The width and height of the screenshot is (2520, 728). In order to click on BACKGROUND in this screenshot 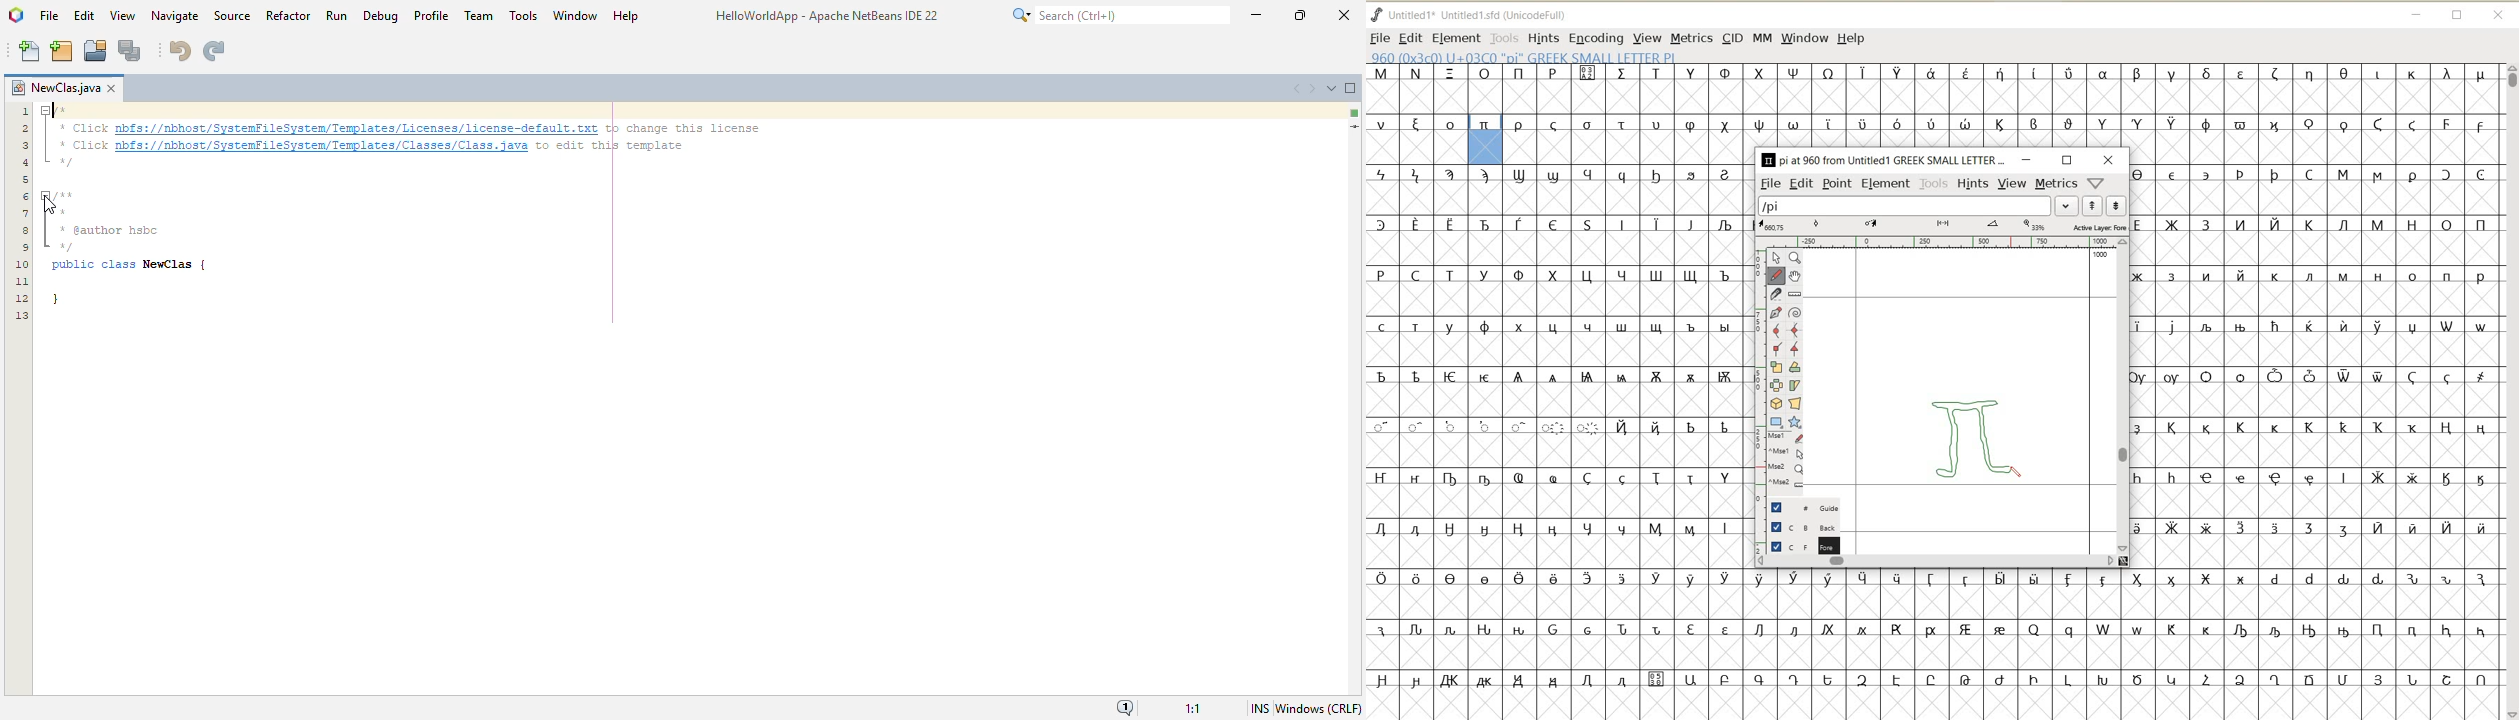, I will do `click(1797, 528)`.